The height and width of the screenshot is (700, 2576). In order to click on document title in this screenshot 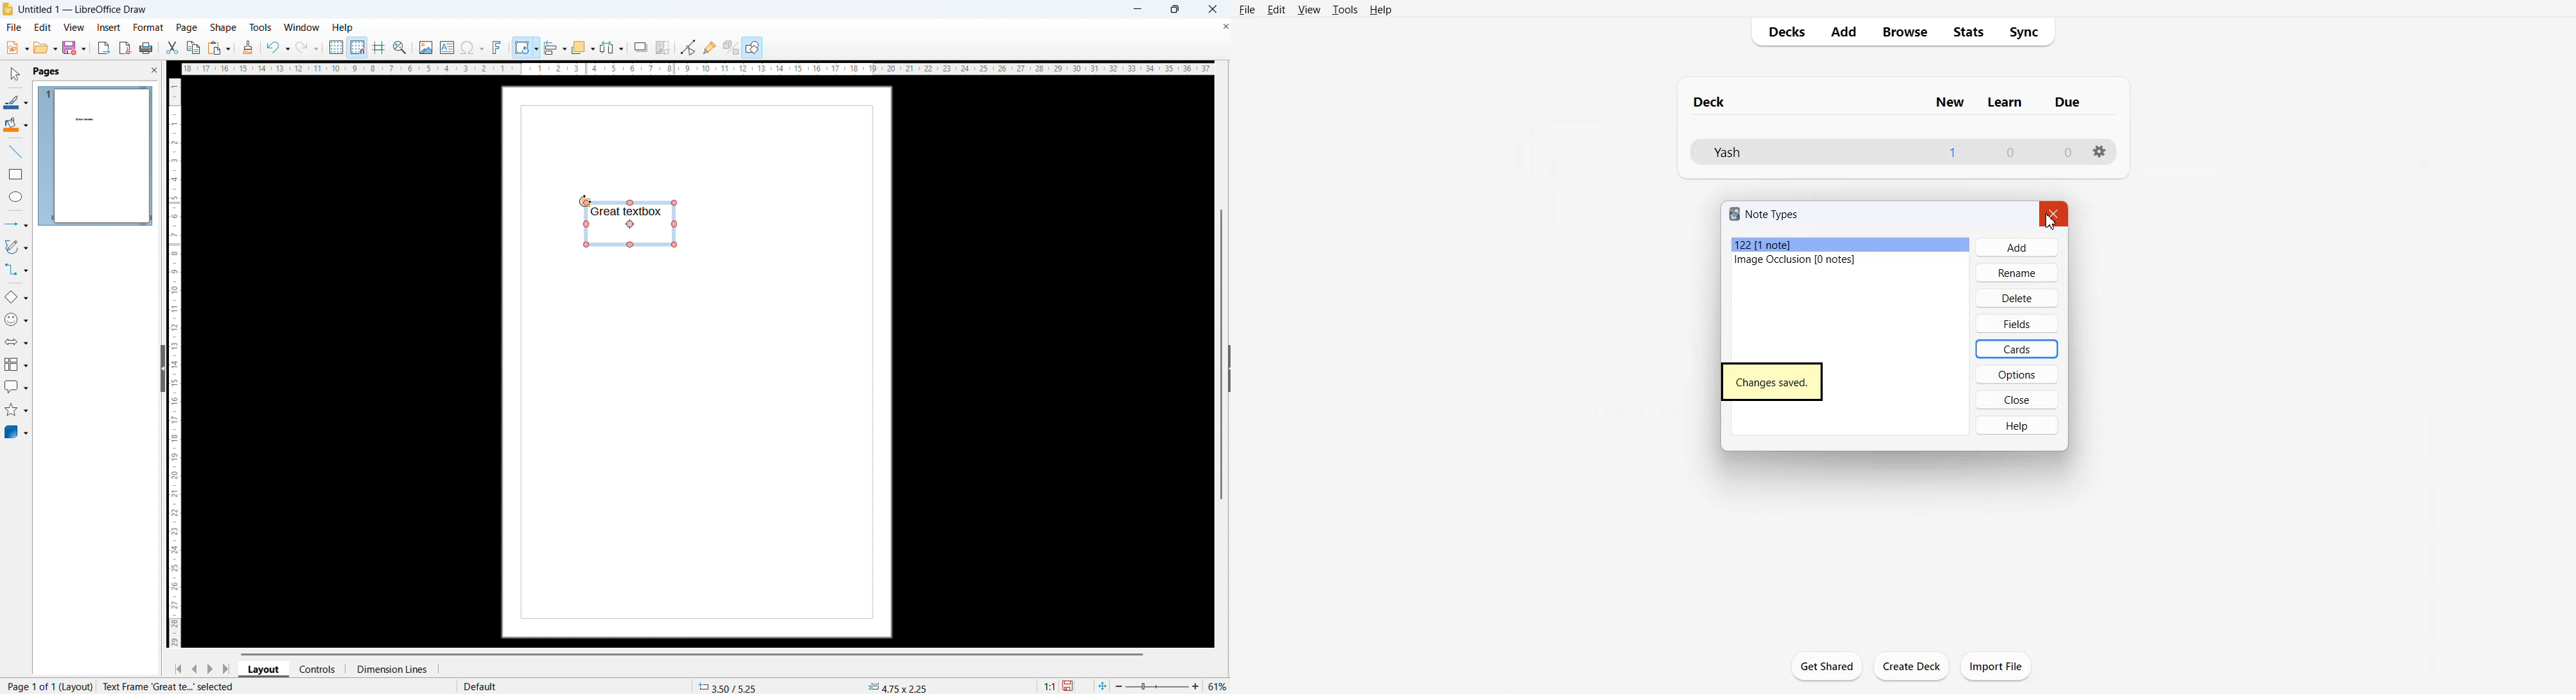, I will do `click(84, 9)`.